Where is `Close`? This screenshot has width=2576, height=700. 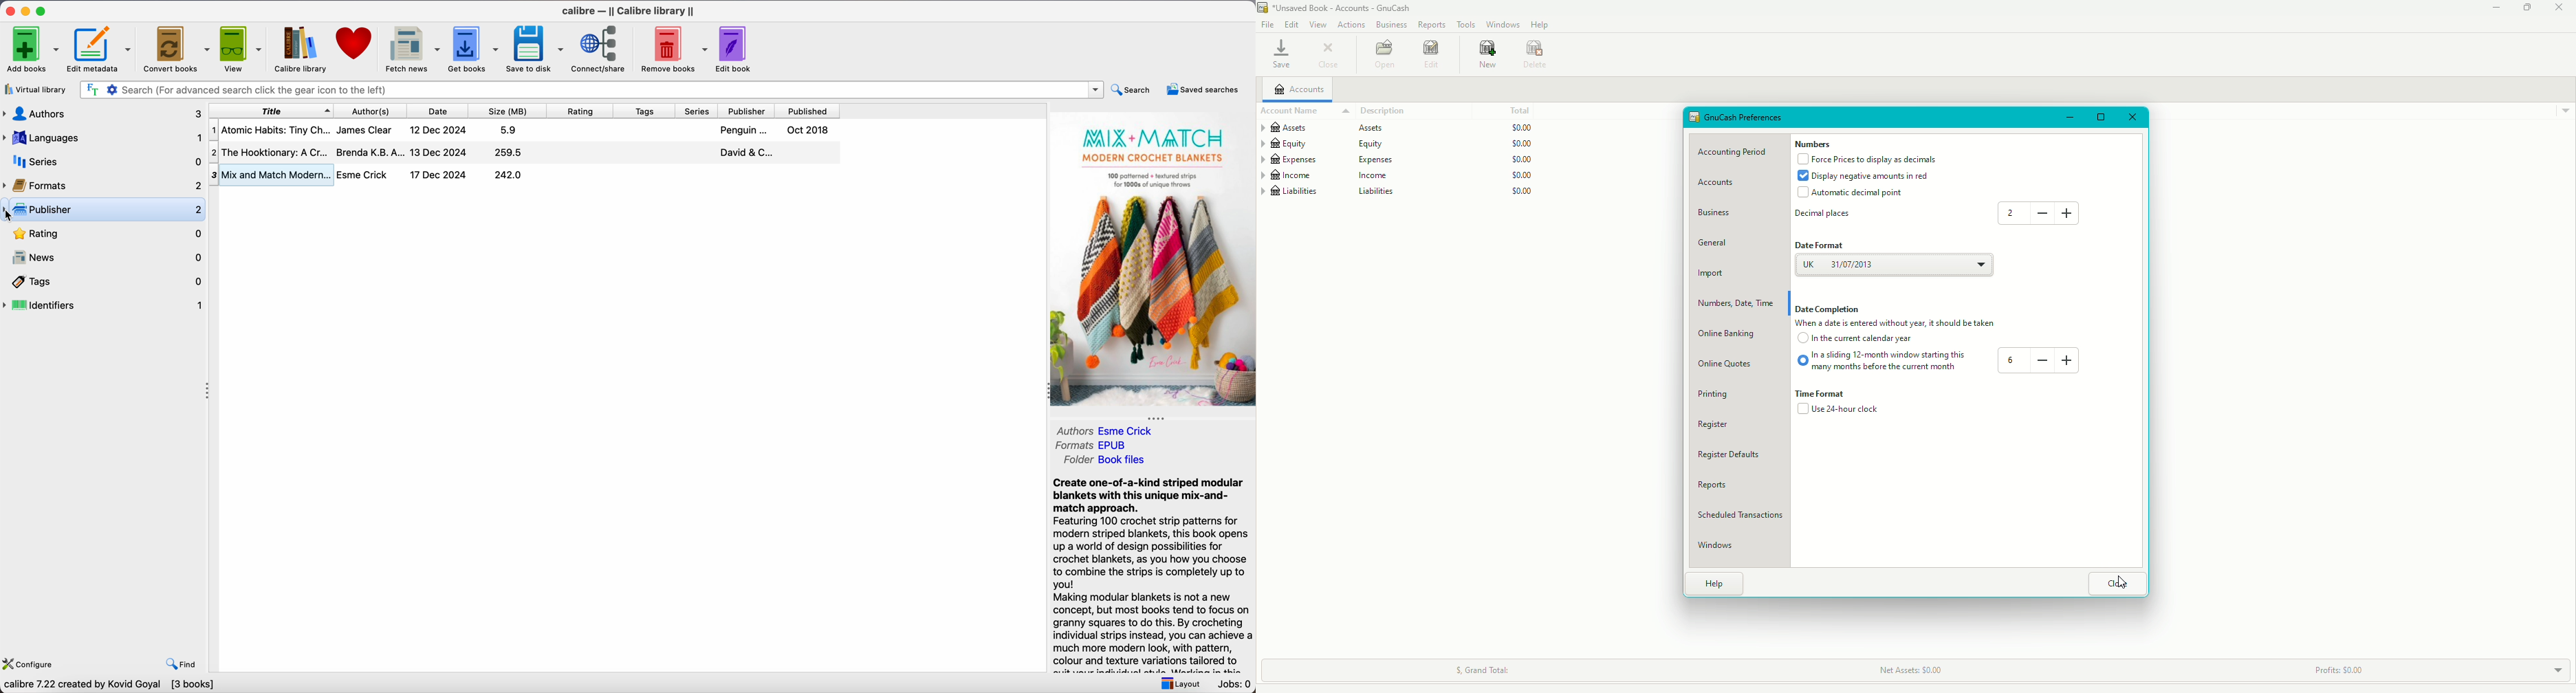
Close is located at coordinates (2558, 7).